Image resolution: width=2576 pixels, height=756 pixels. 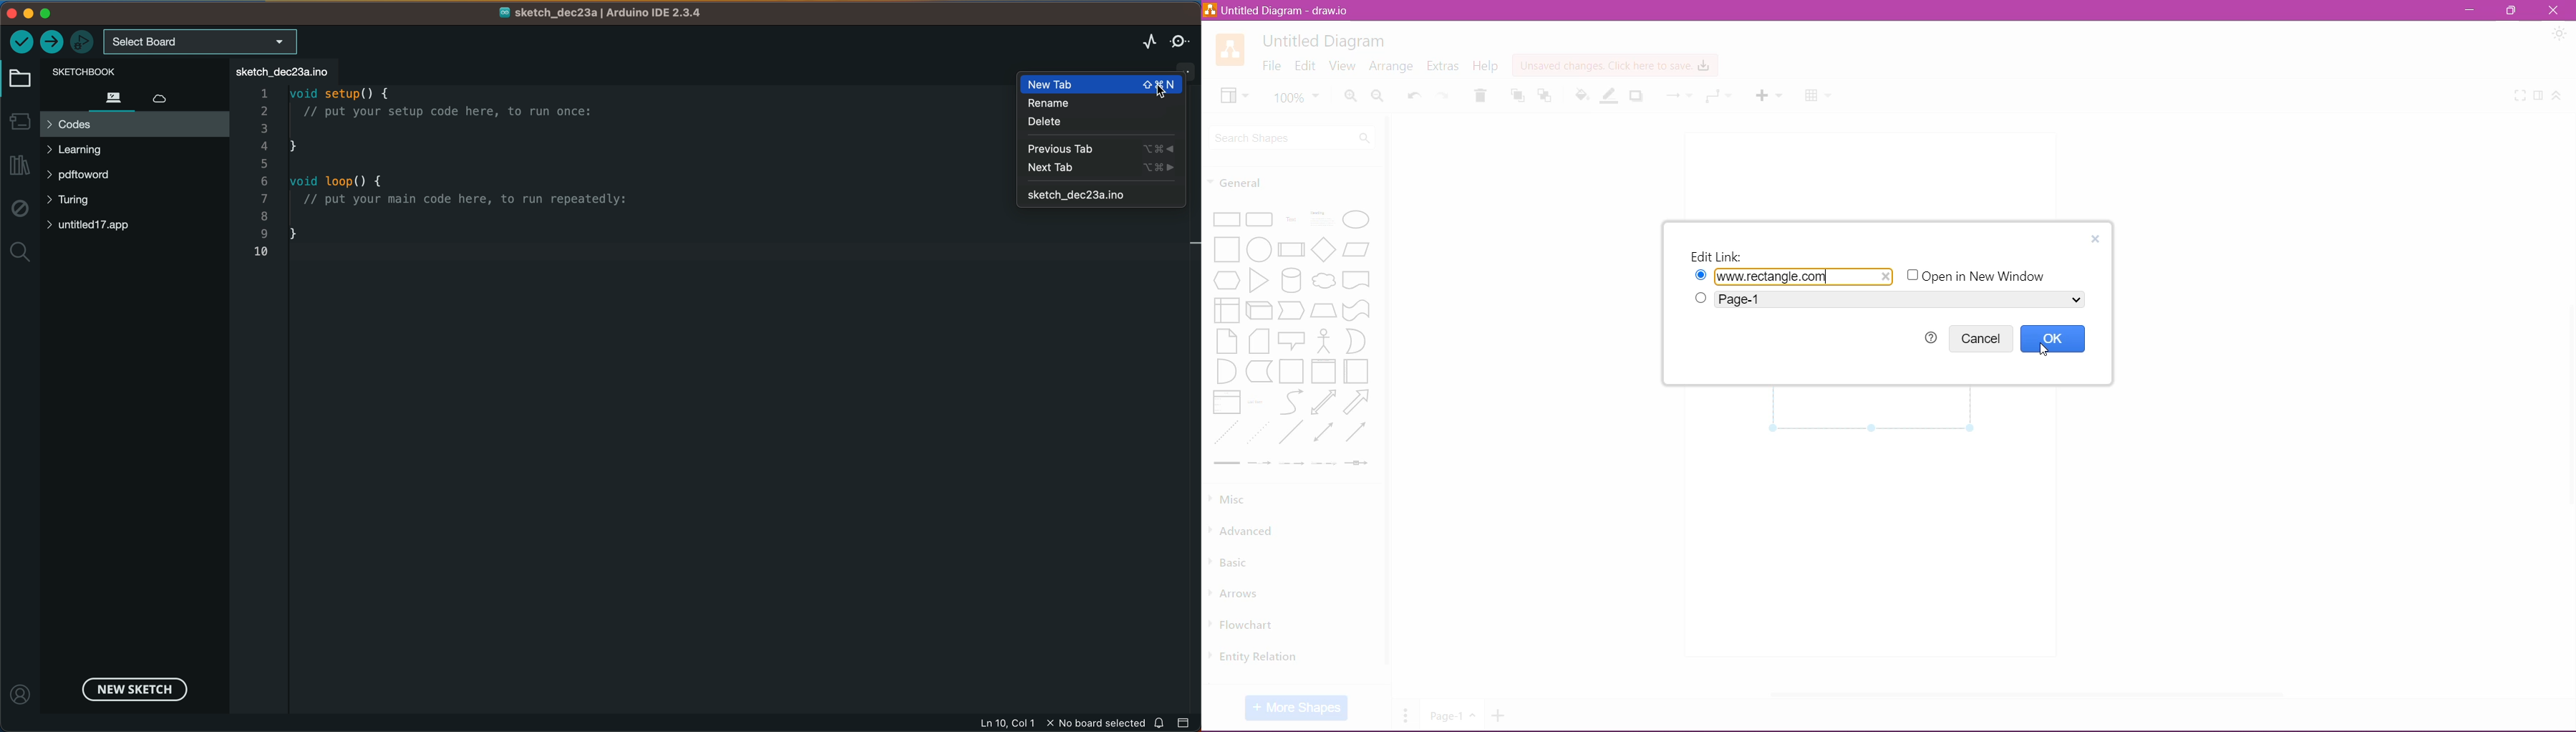 I want to click on Open in New Window - click to enable/disable, so click(x=1981, y=276).